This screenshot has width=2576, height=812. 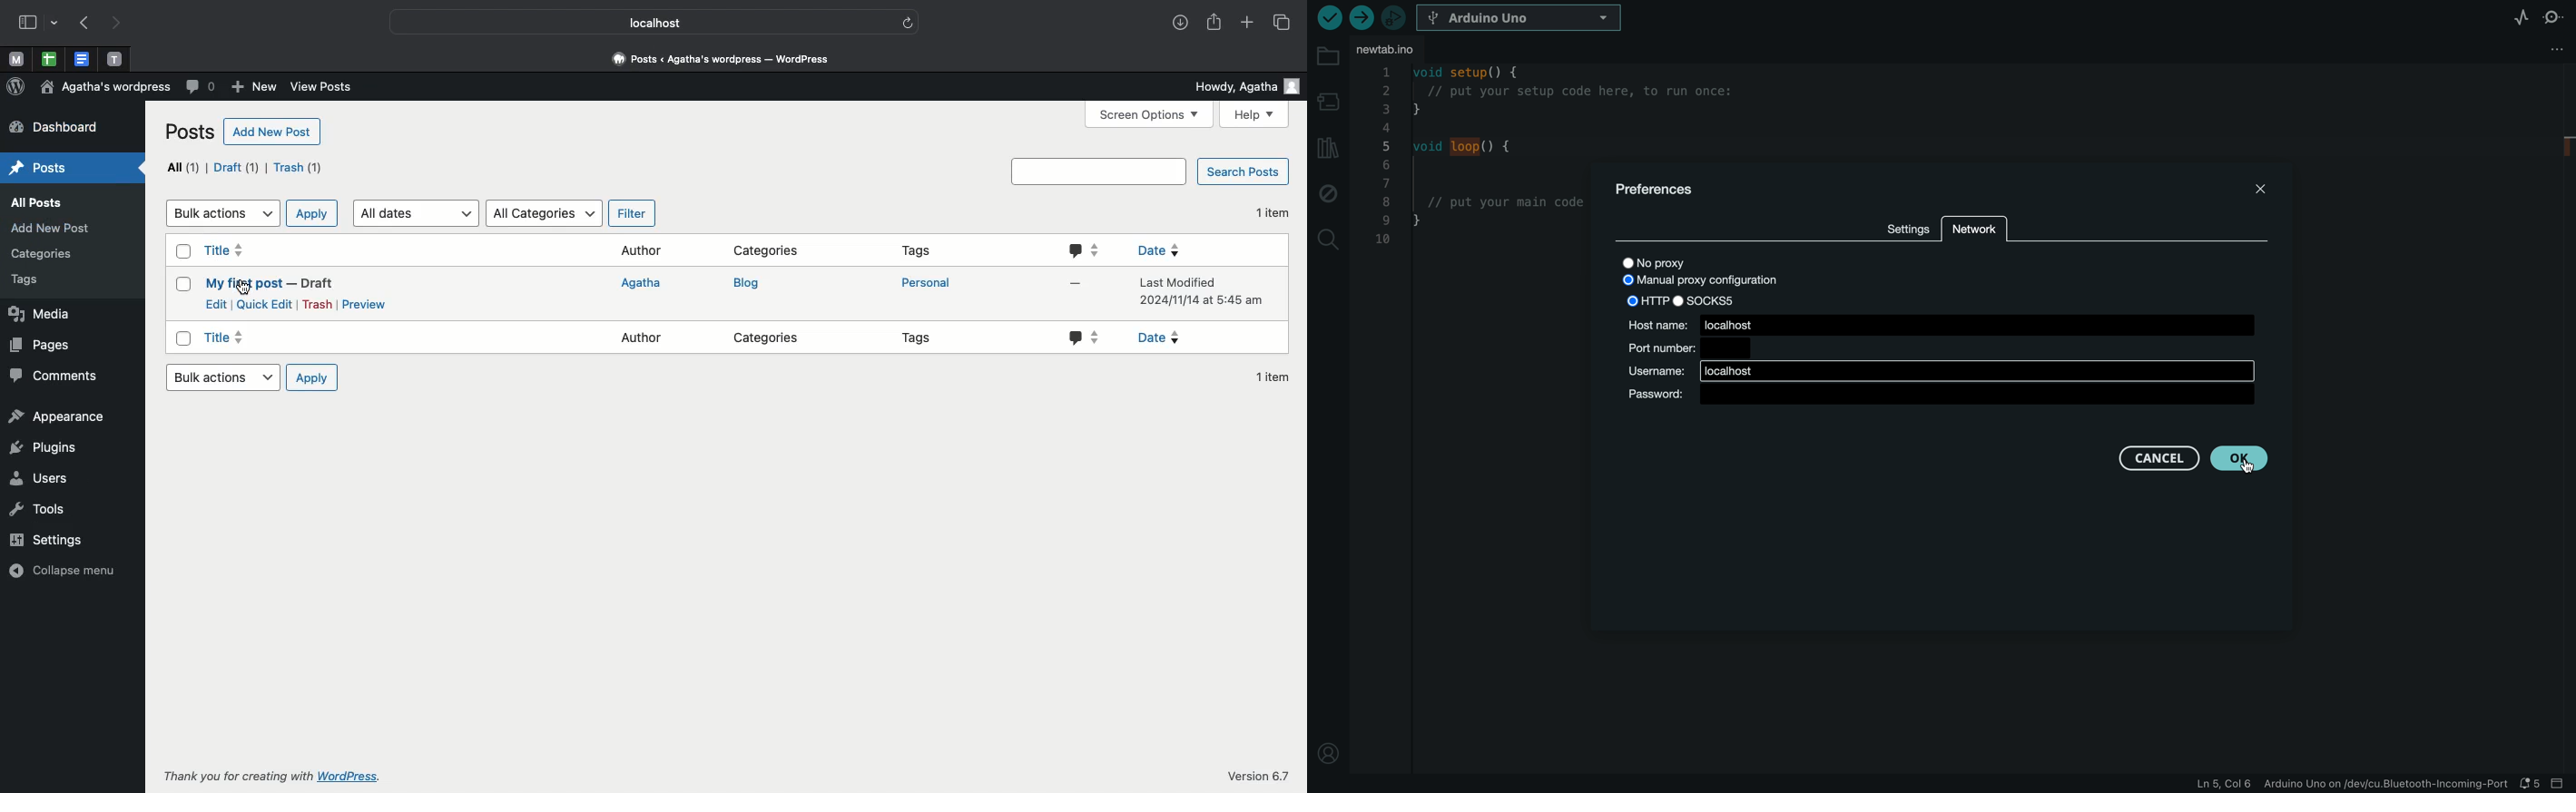 What do you see at coordinates (1273, 210) in the screenshot?
I see `1 item` at bounding box center [1273, 210].